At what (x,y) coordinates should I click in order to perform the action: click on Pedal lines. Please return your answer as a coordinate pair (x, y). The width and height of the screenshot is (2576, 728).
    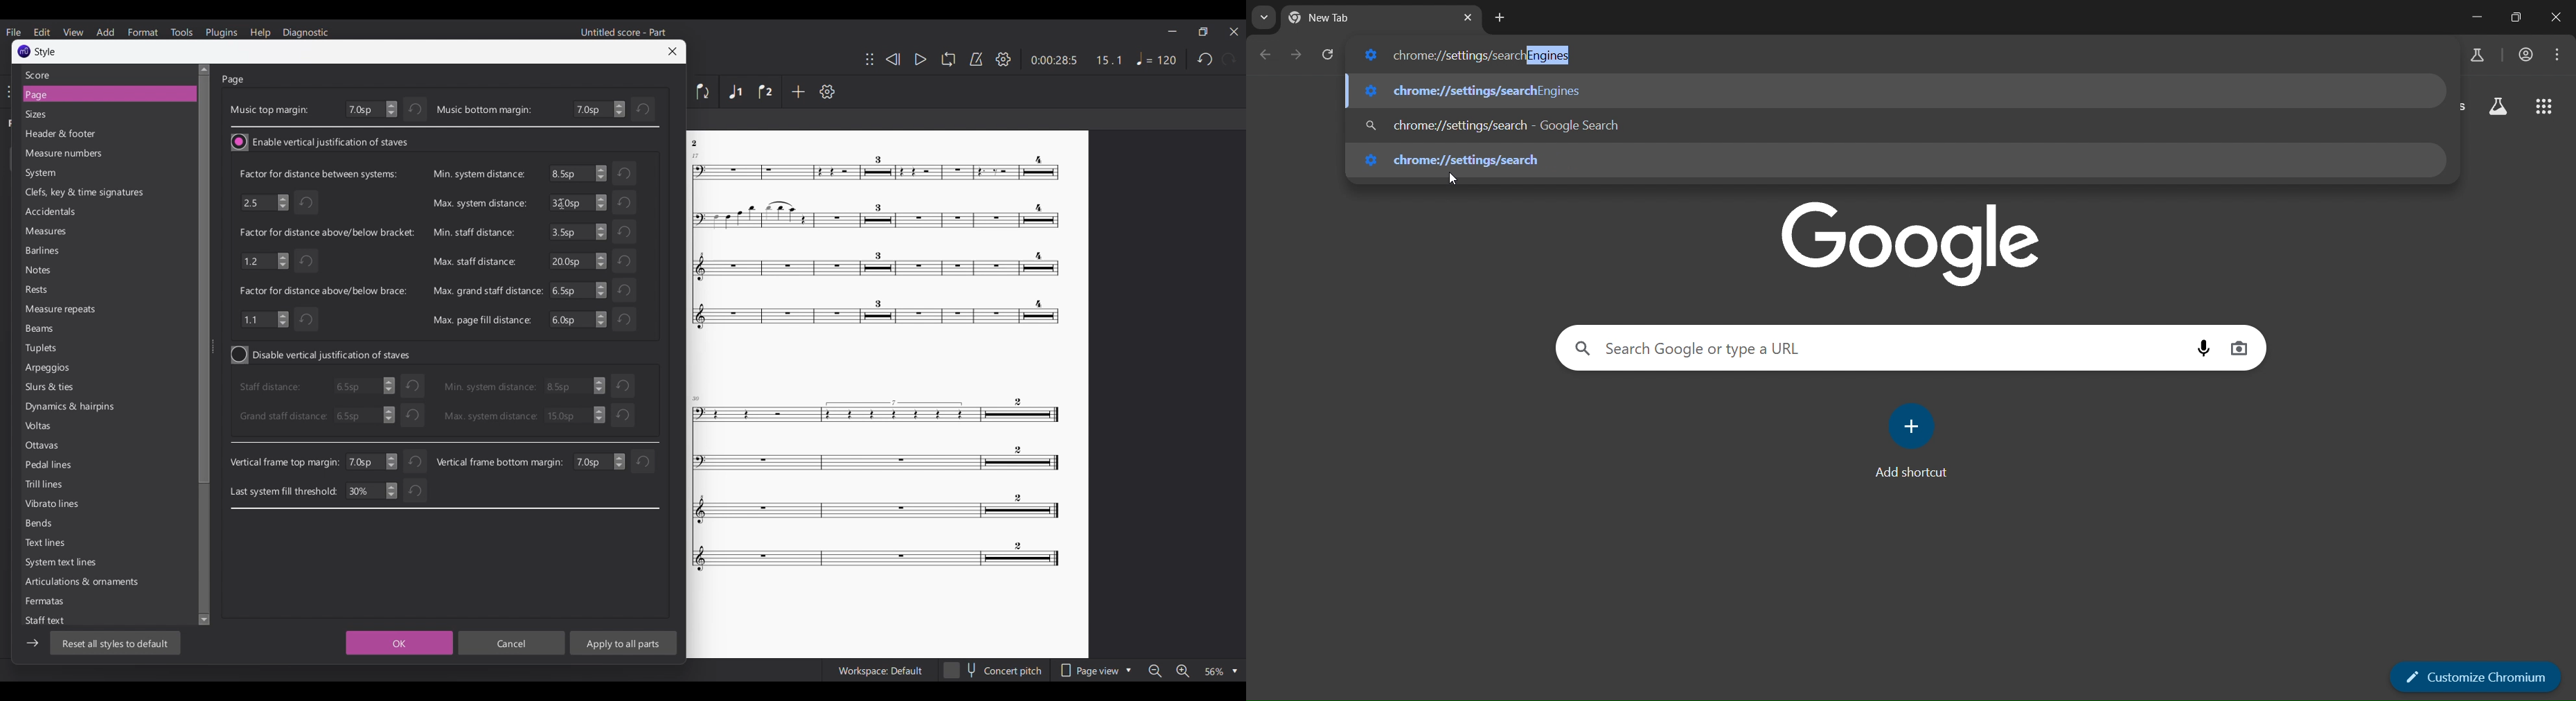
    Looking at the image, I should click on (68, 465).